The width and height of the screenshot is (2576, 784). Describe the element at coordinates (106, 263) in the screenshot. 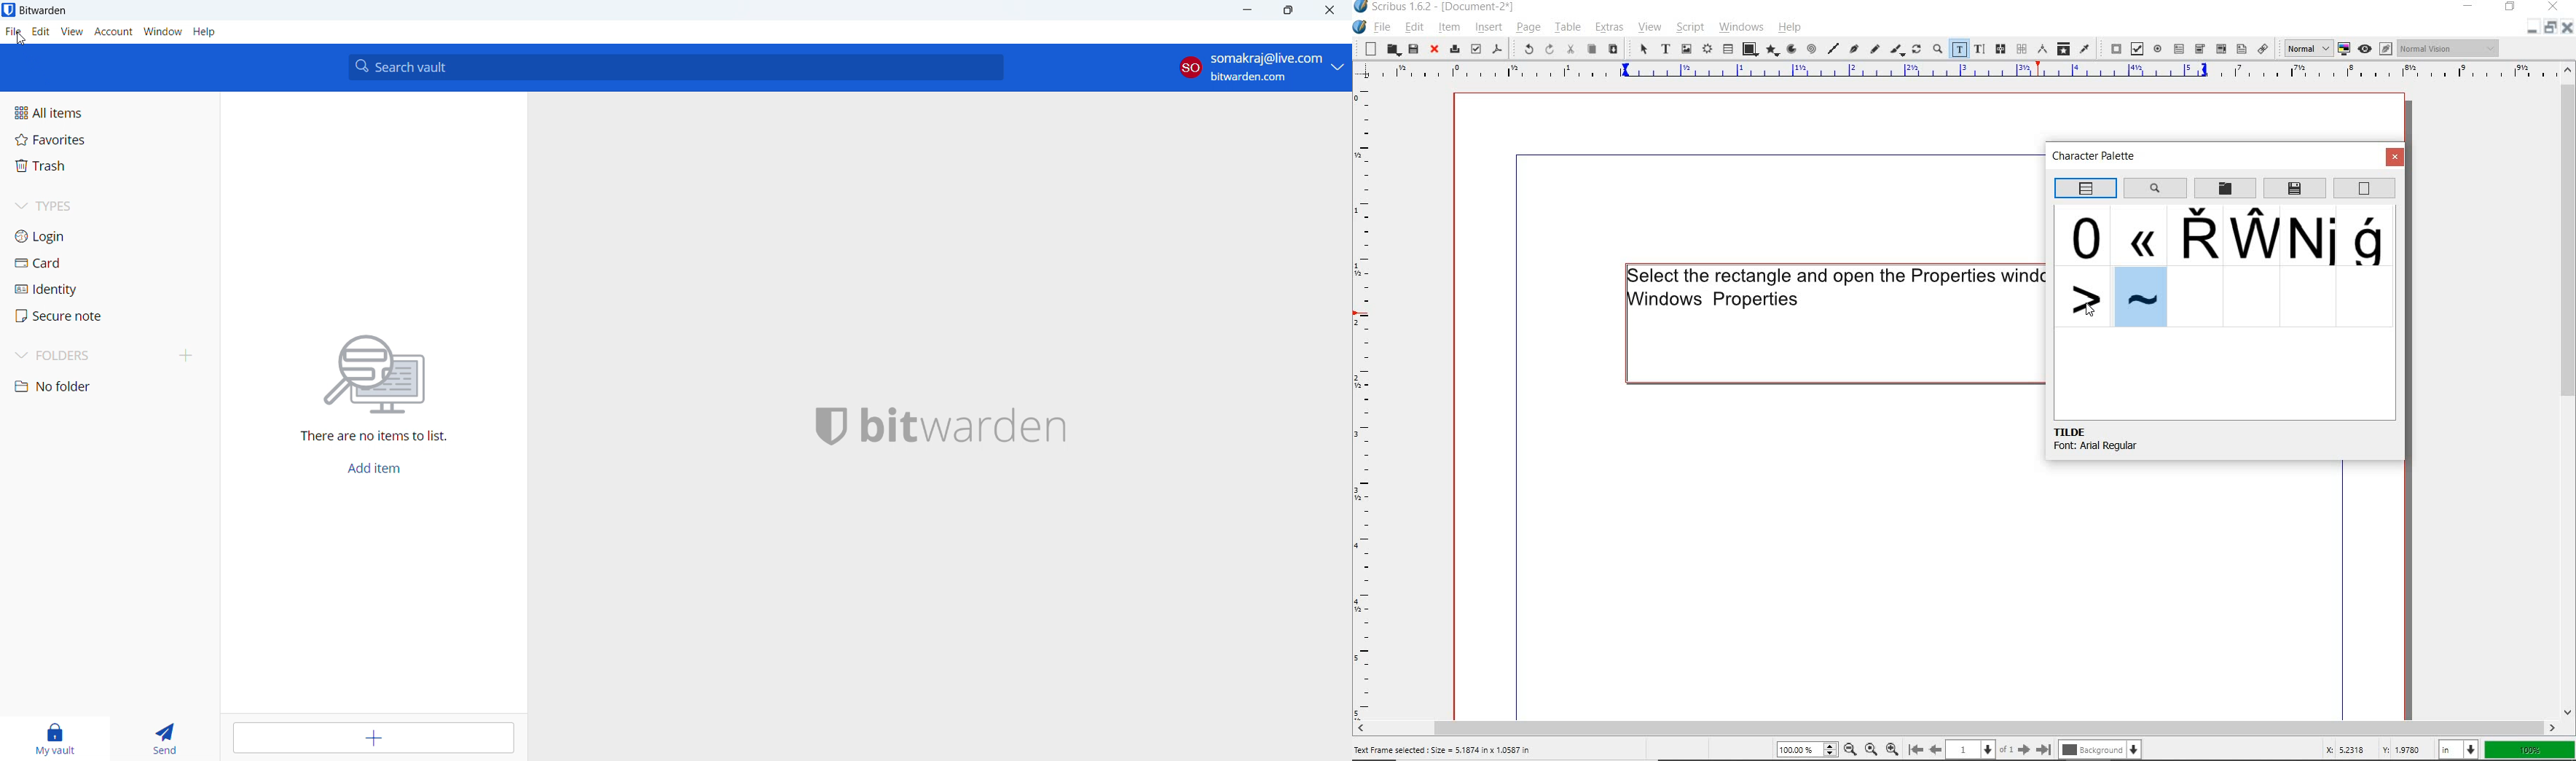

I see `card` at that location.